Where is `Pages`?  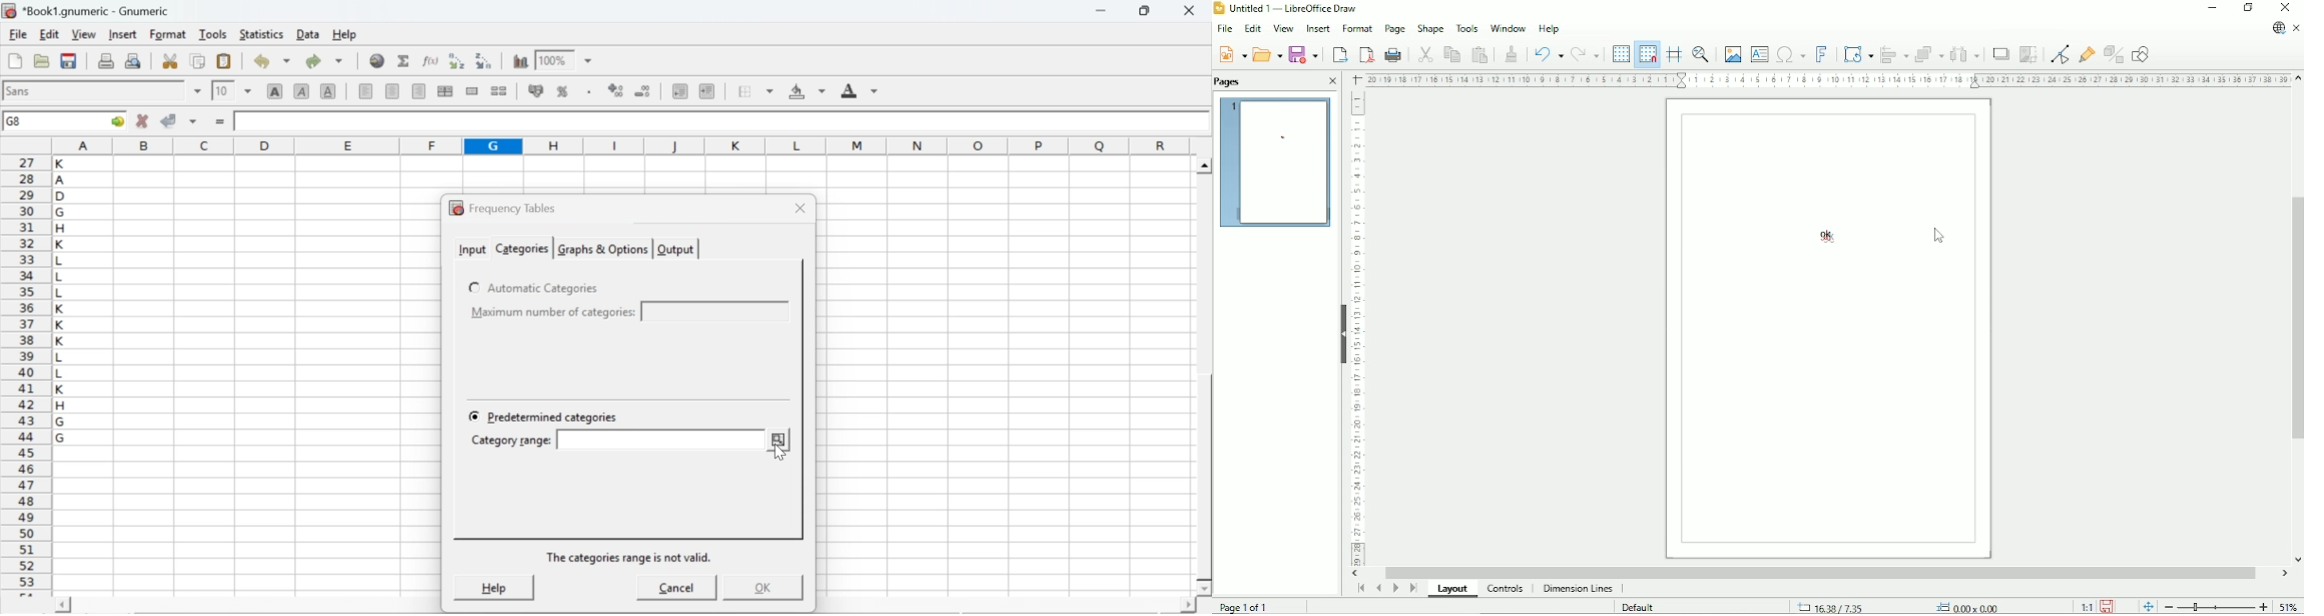
Pages is located at coordinates (1233, 82).